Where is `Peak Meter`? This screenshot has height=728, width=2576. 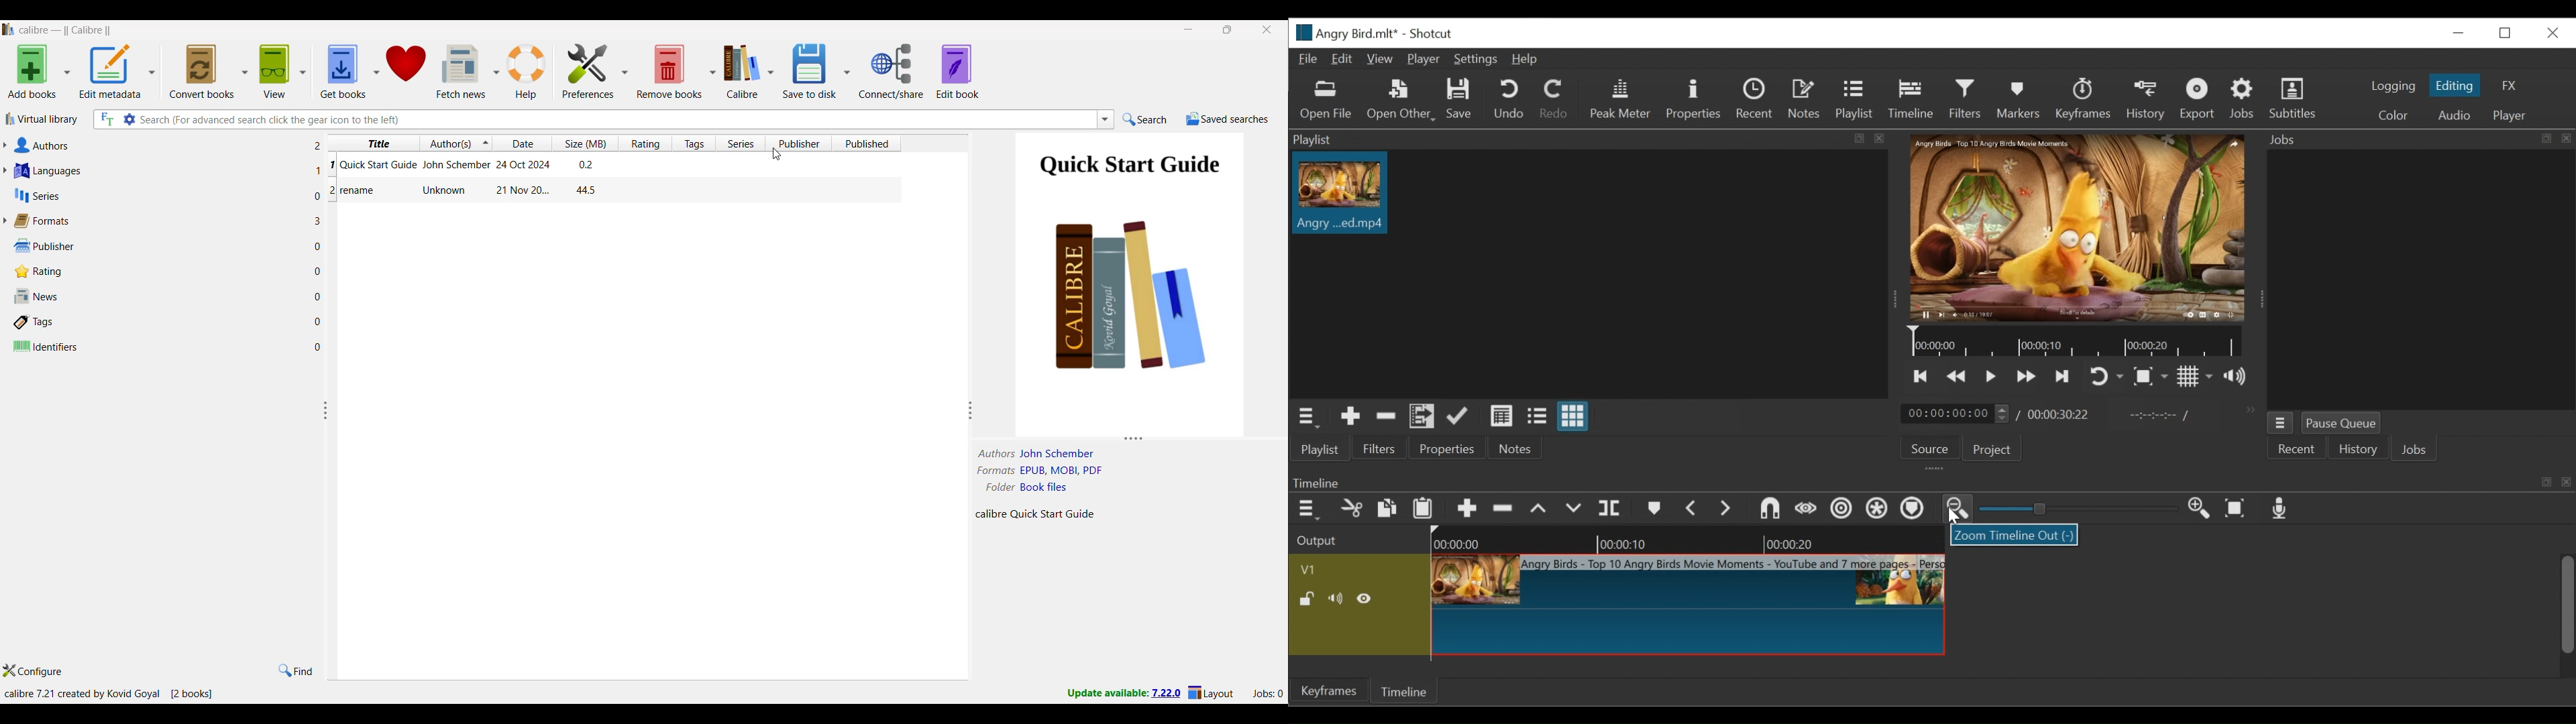 Peak Meter is located at coordinates (1621, 101).